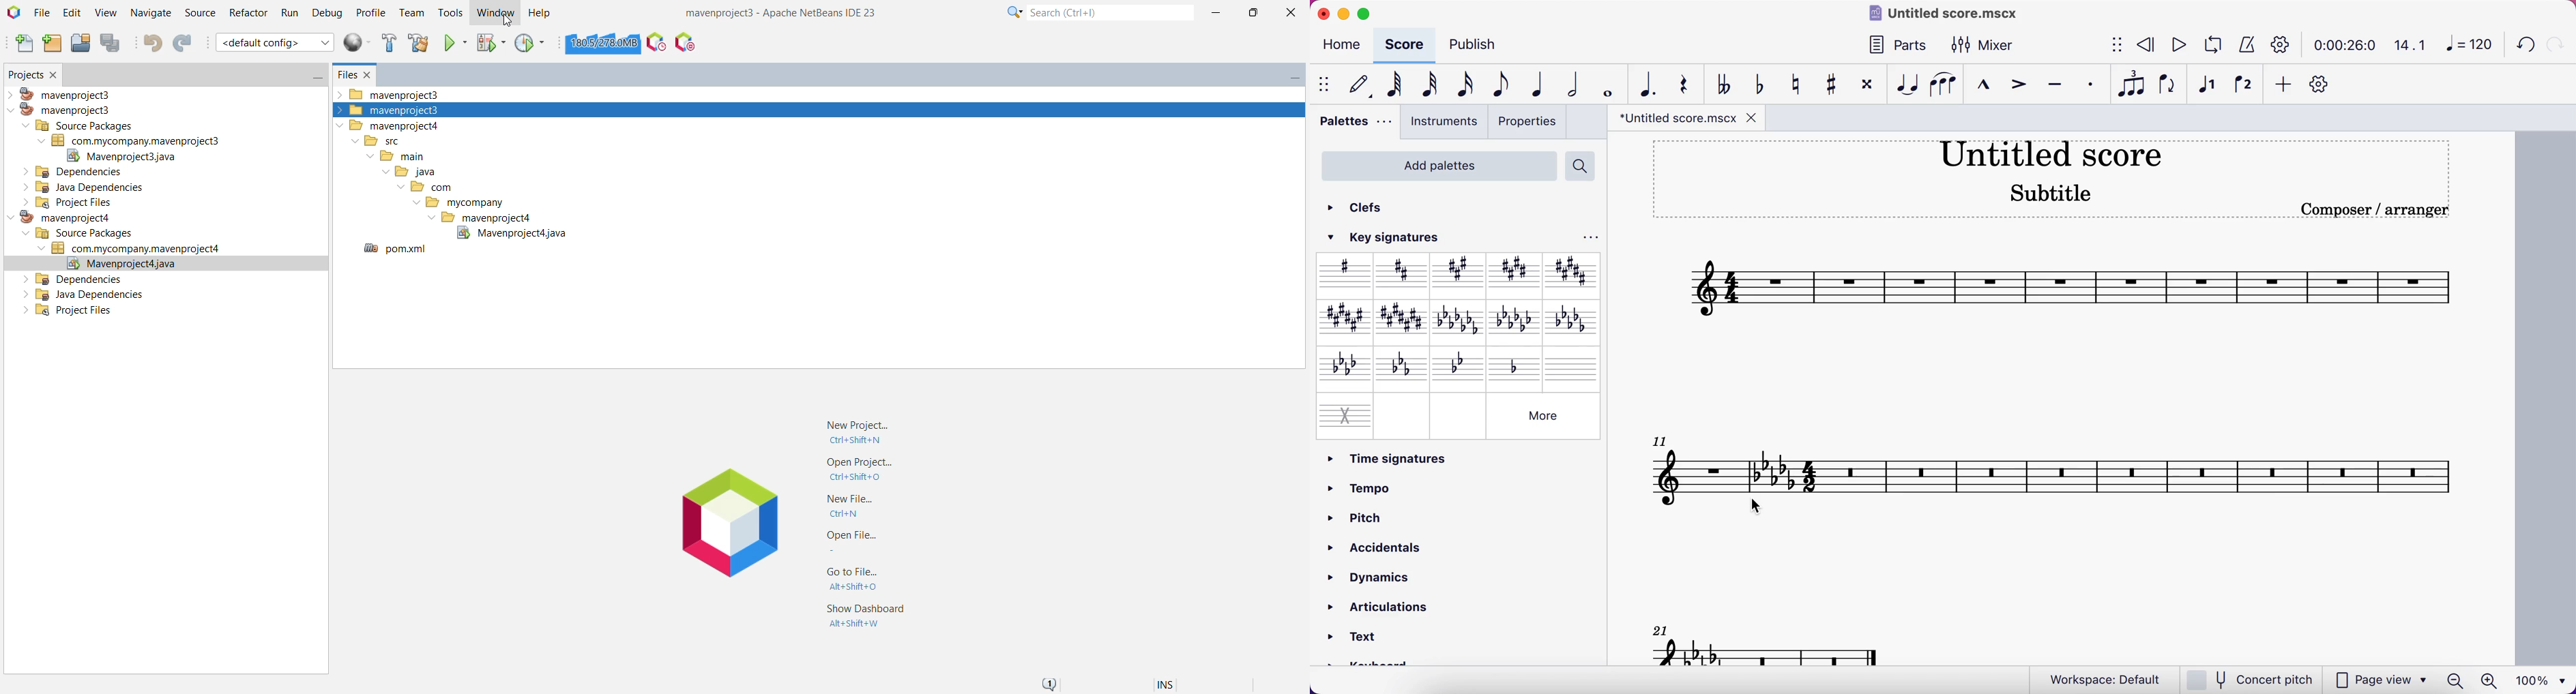 This screenshot has height=700, width=2576. Describe the element at coordinates (1341, 367) in the screenshot. I see `F minor` at that location.